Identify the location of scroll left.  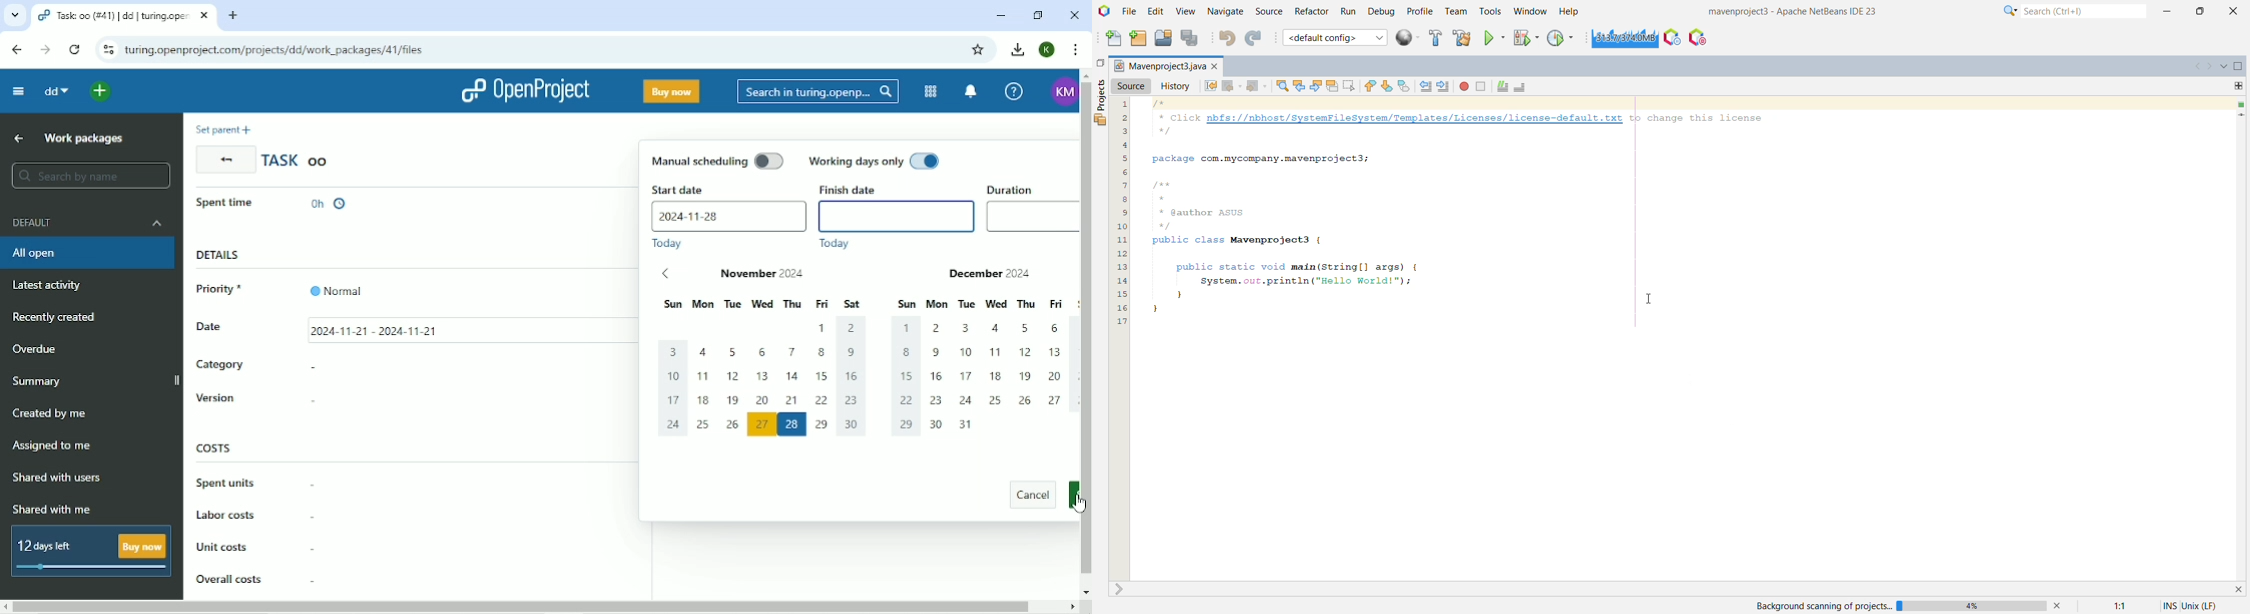
(7, 607).